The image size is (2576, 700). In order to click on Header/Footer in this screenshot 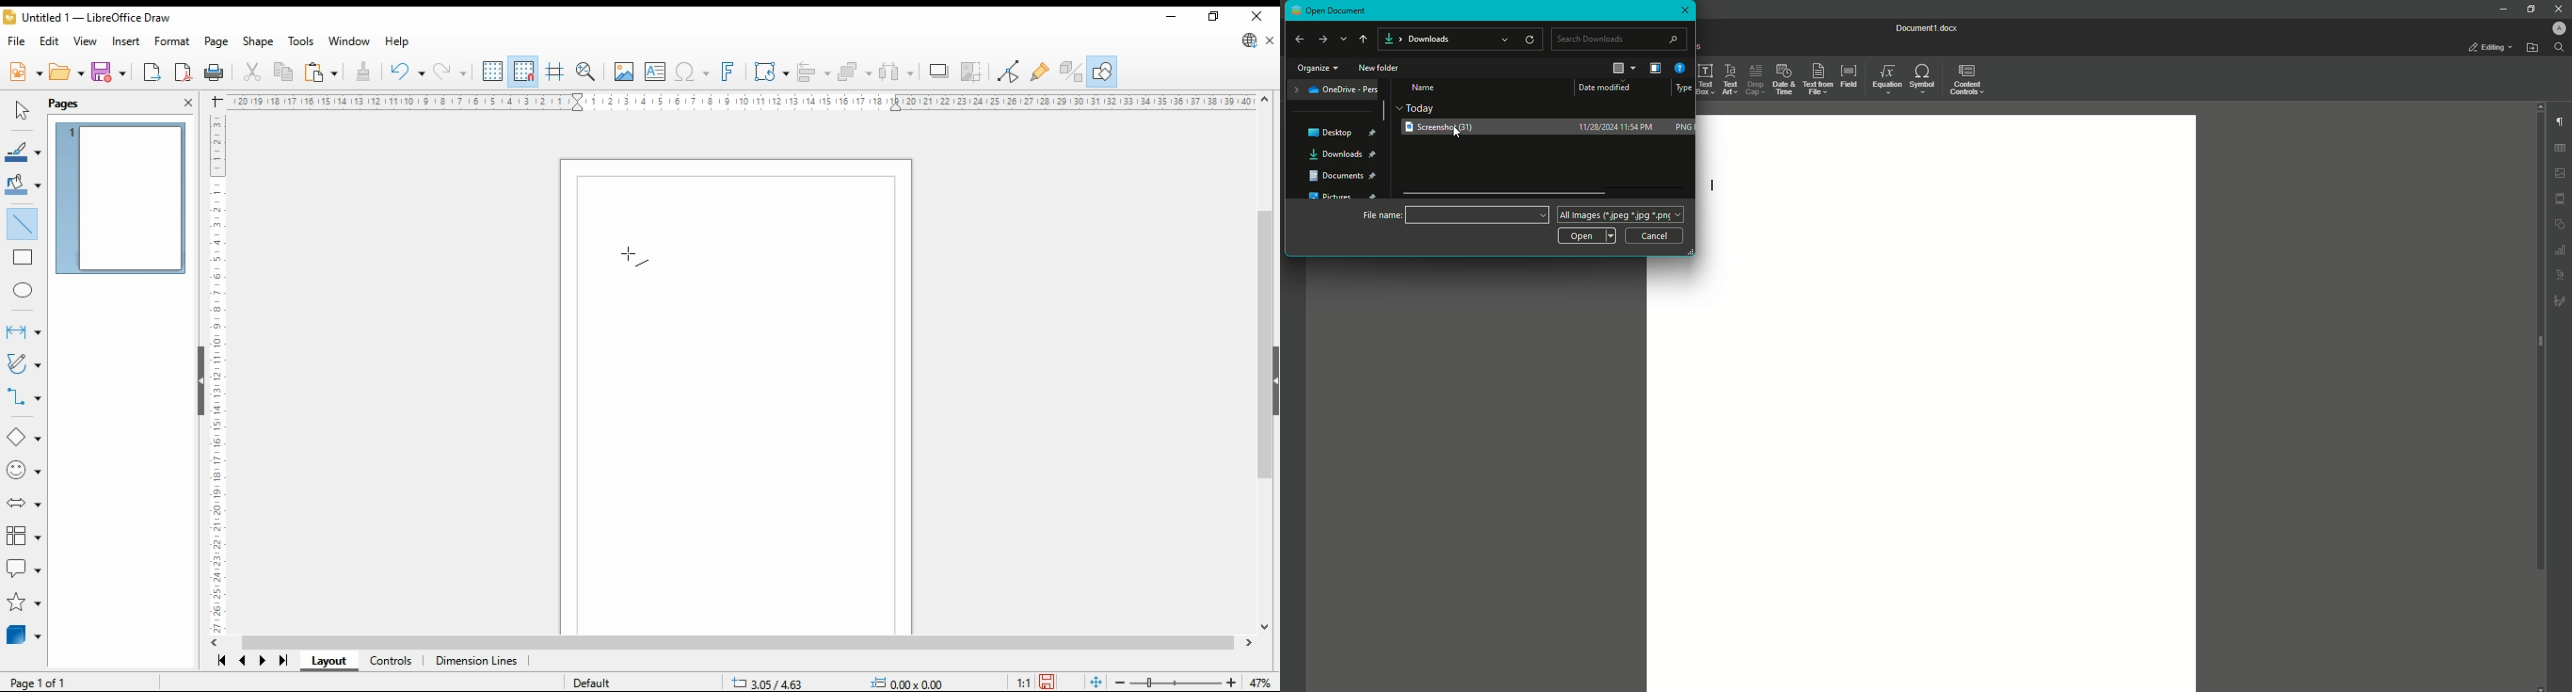, I will do `click(2562, 198)`.